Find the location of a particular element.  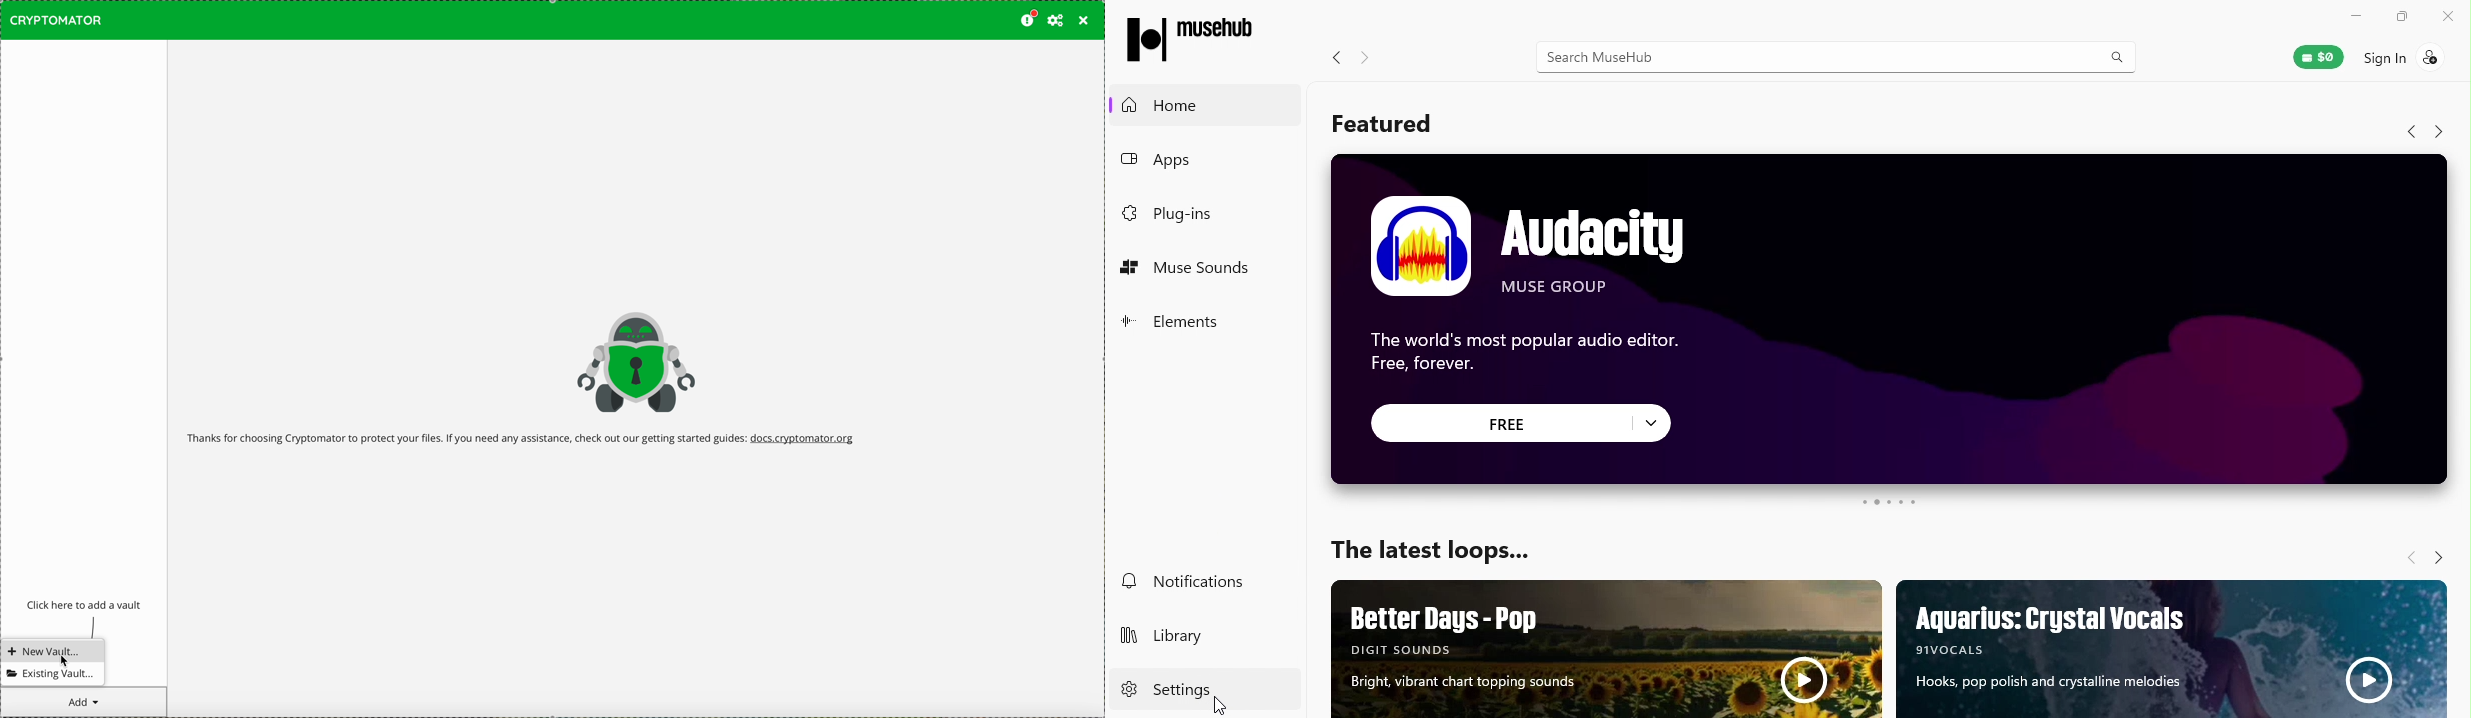

click to add a vault is located at coordinates (85, 606).